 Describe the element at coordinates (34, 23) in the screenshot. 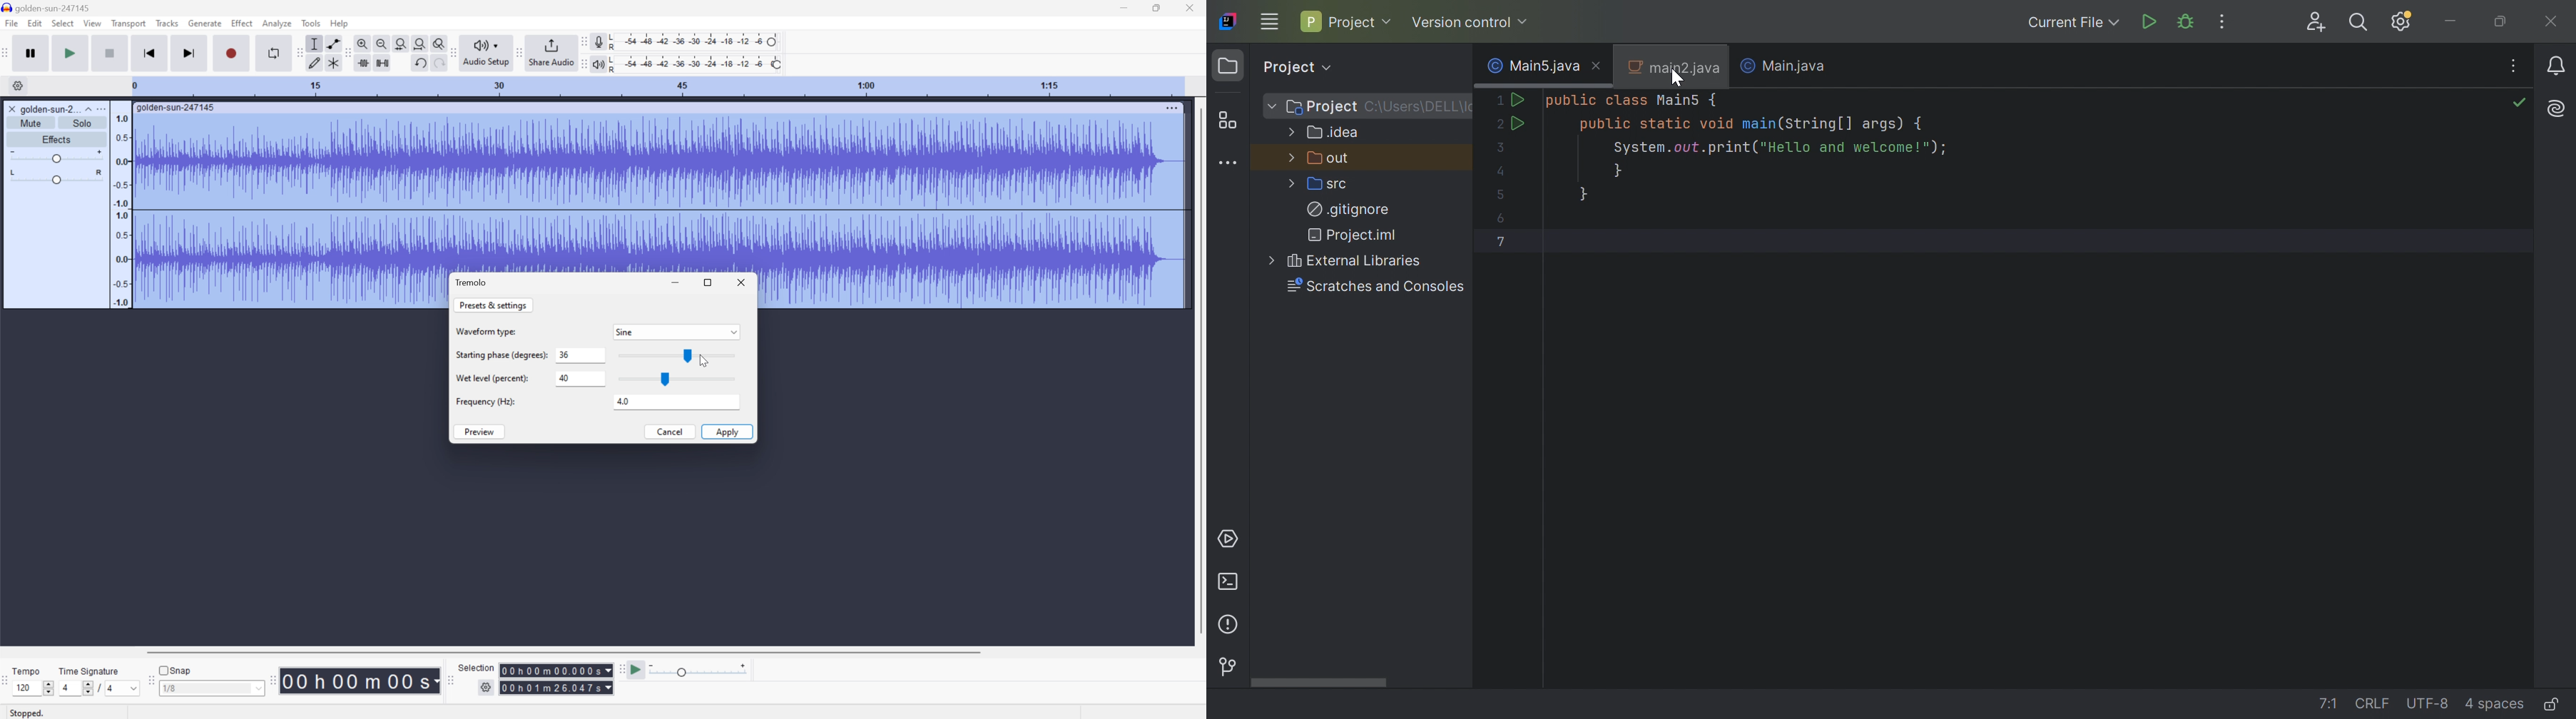

I see `Edit` at that location.